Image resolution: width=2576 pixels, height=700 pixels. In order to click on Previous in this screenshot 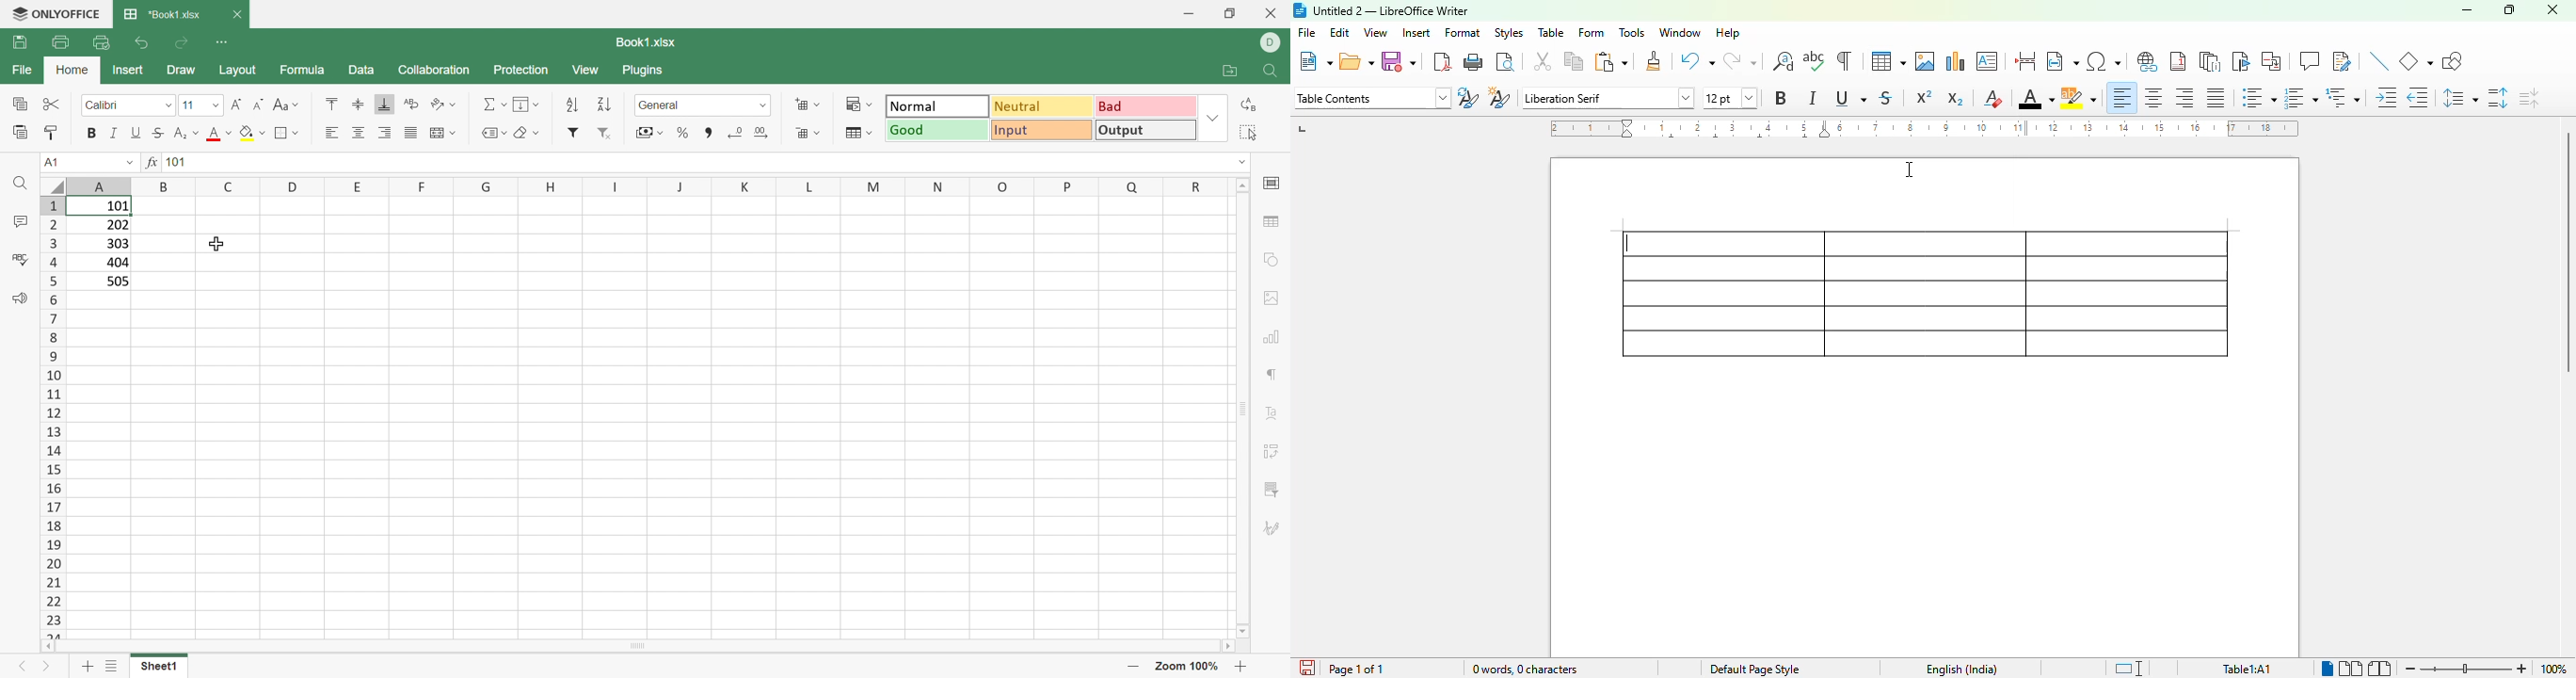, I will do `click(19, 665)`.